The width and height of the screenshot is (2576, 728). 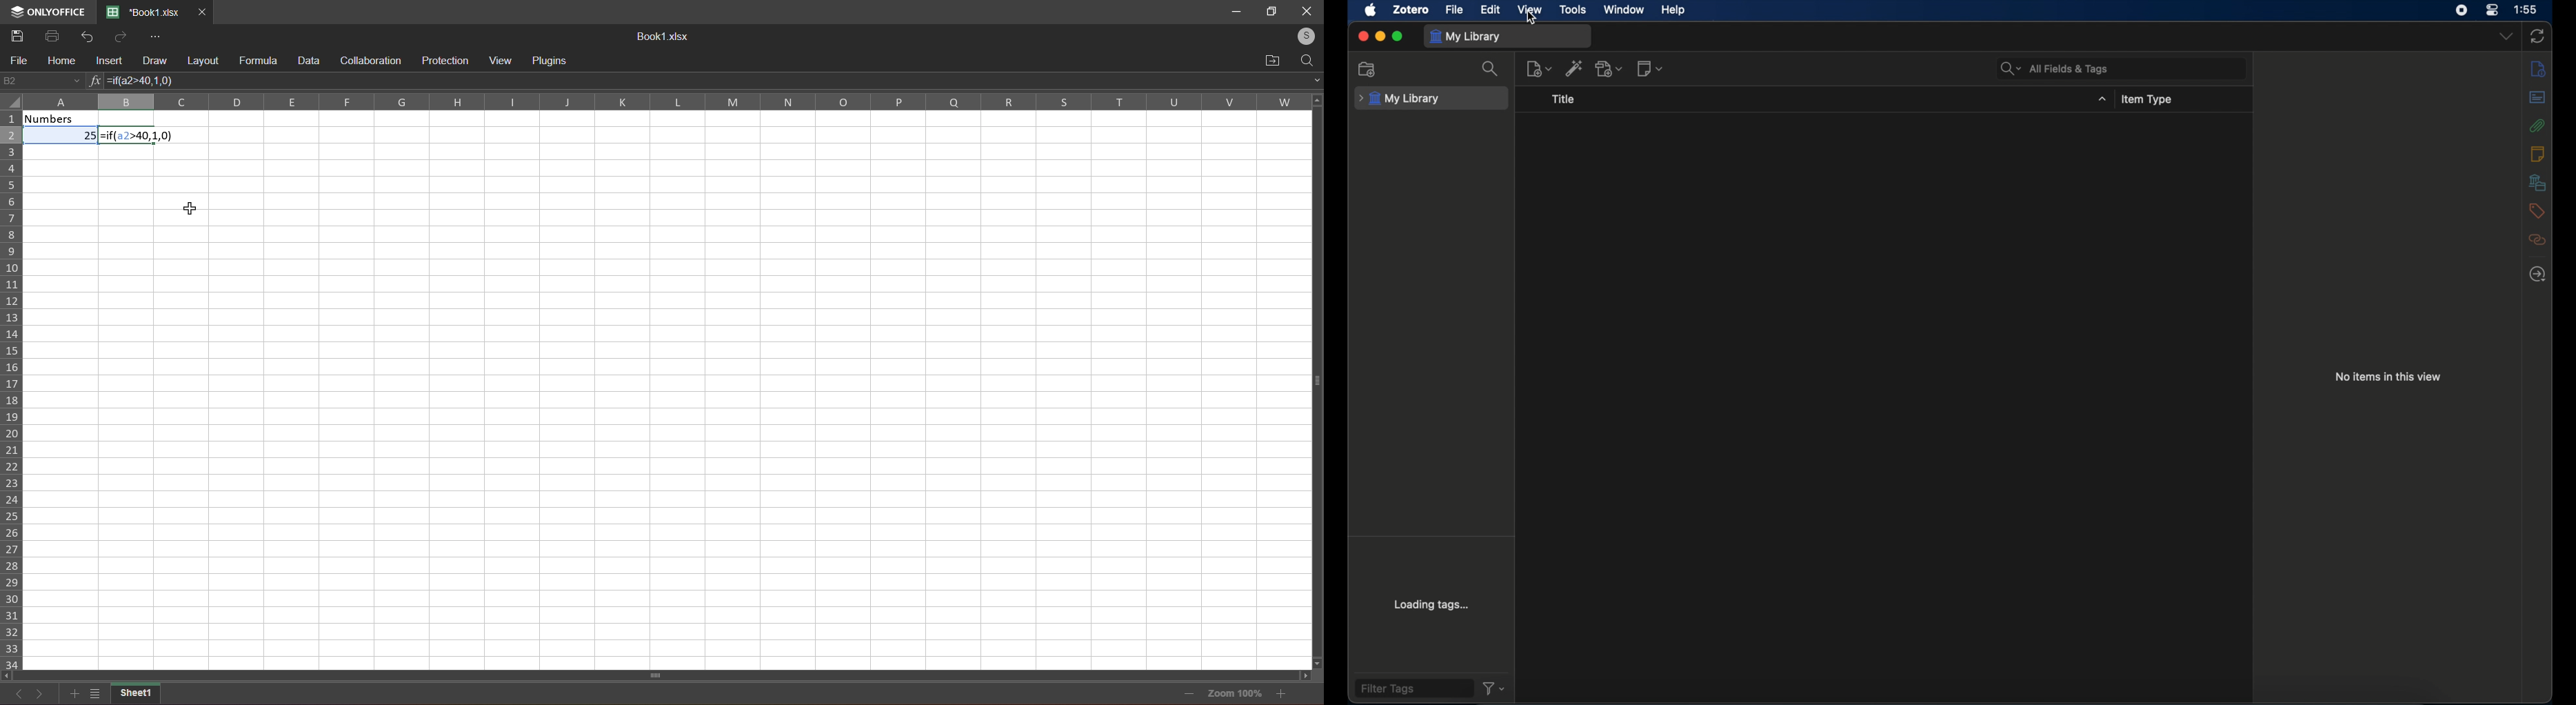 What do you see at coordinates (1318, 662) in the screenshot?
I see `scroll down` at bounding box center [1318, 662].